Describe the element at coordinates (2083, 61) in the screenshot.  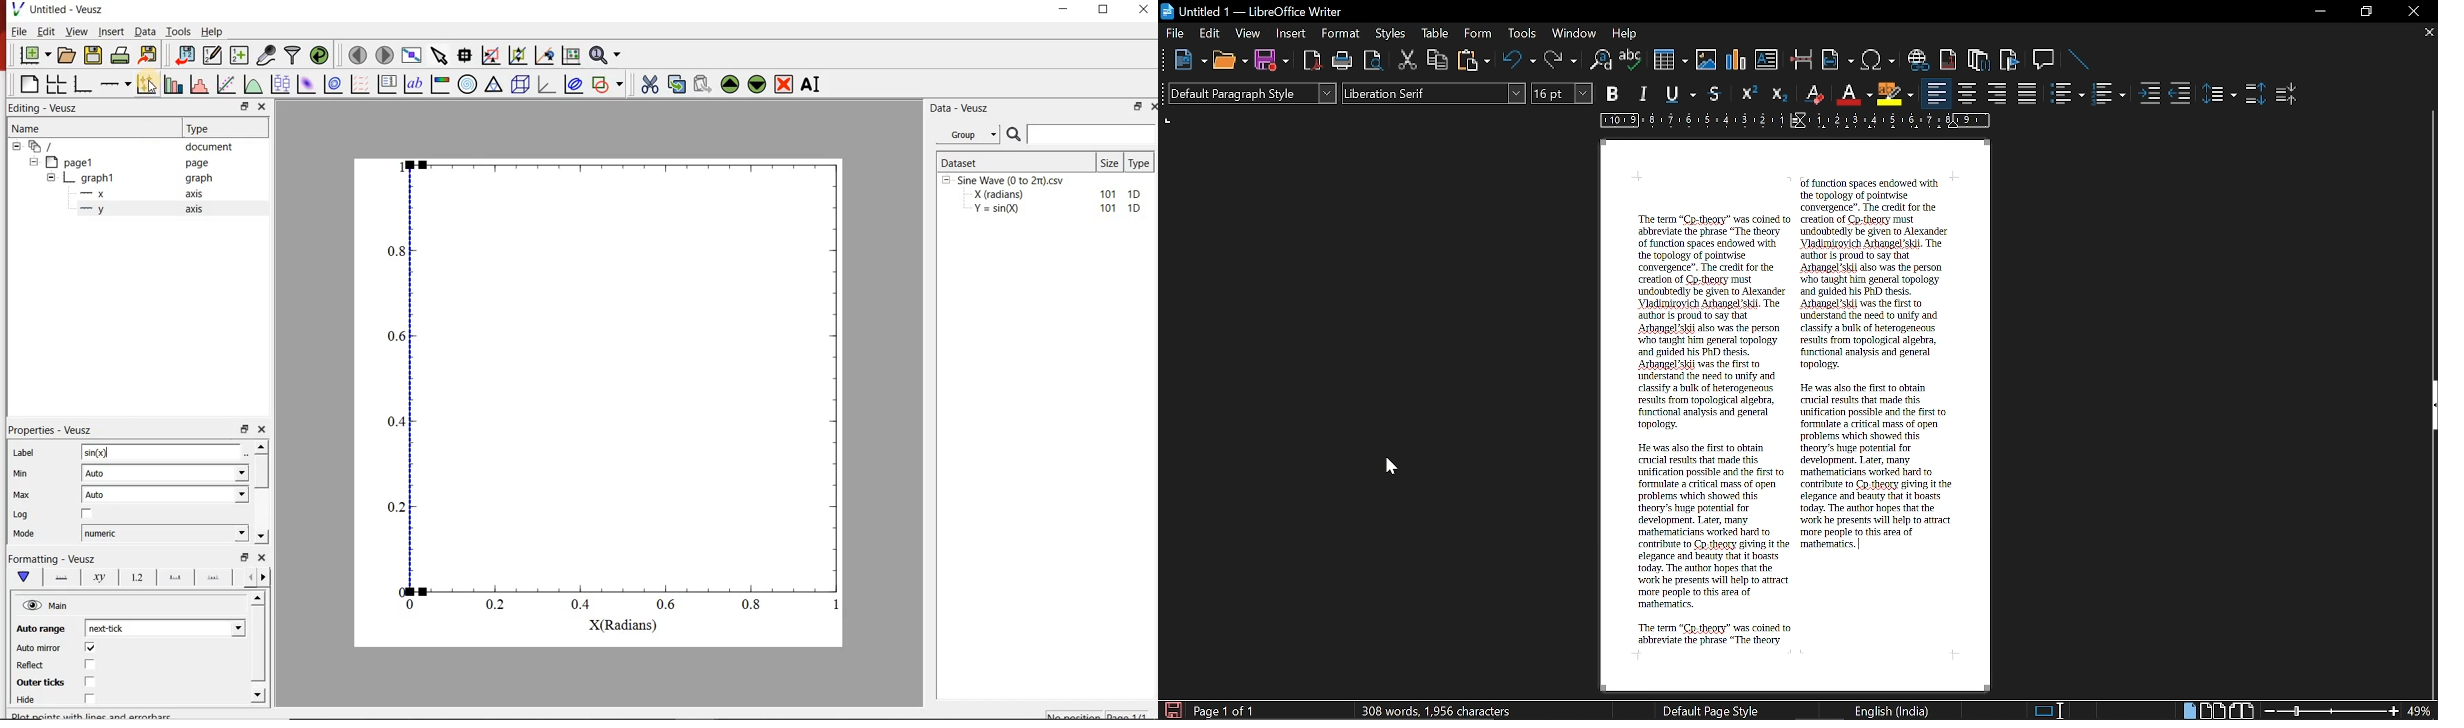
I see `Line` at that location.